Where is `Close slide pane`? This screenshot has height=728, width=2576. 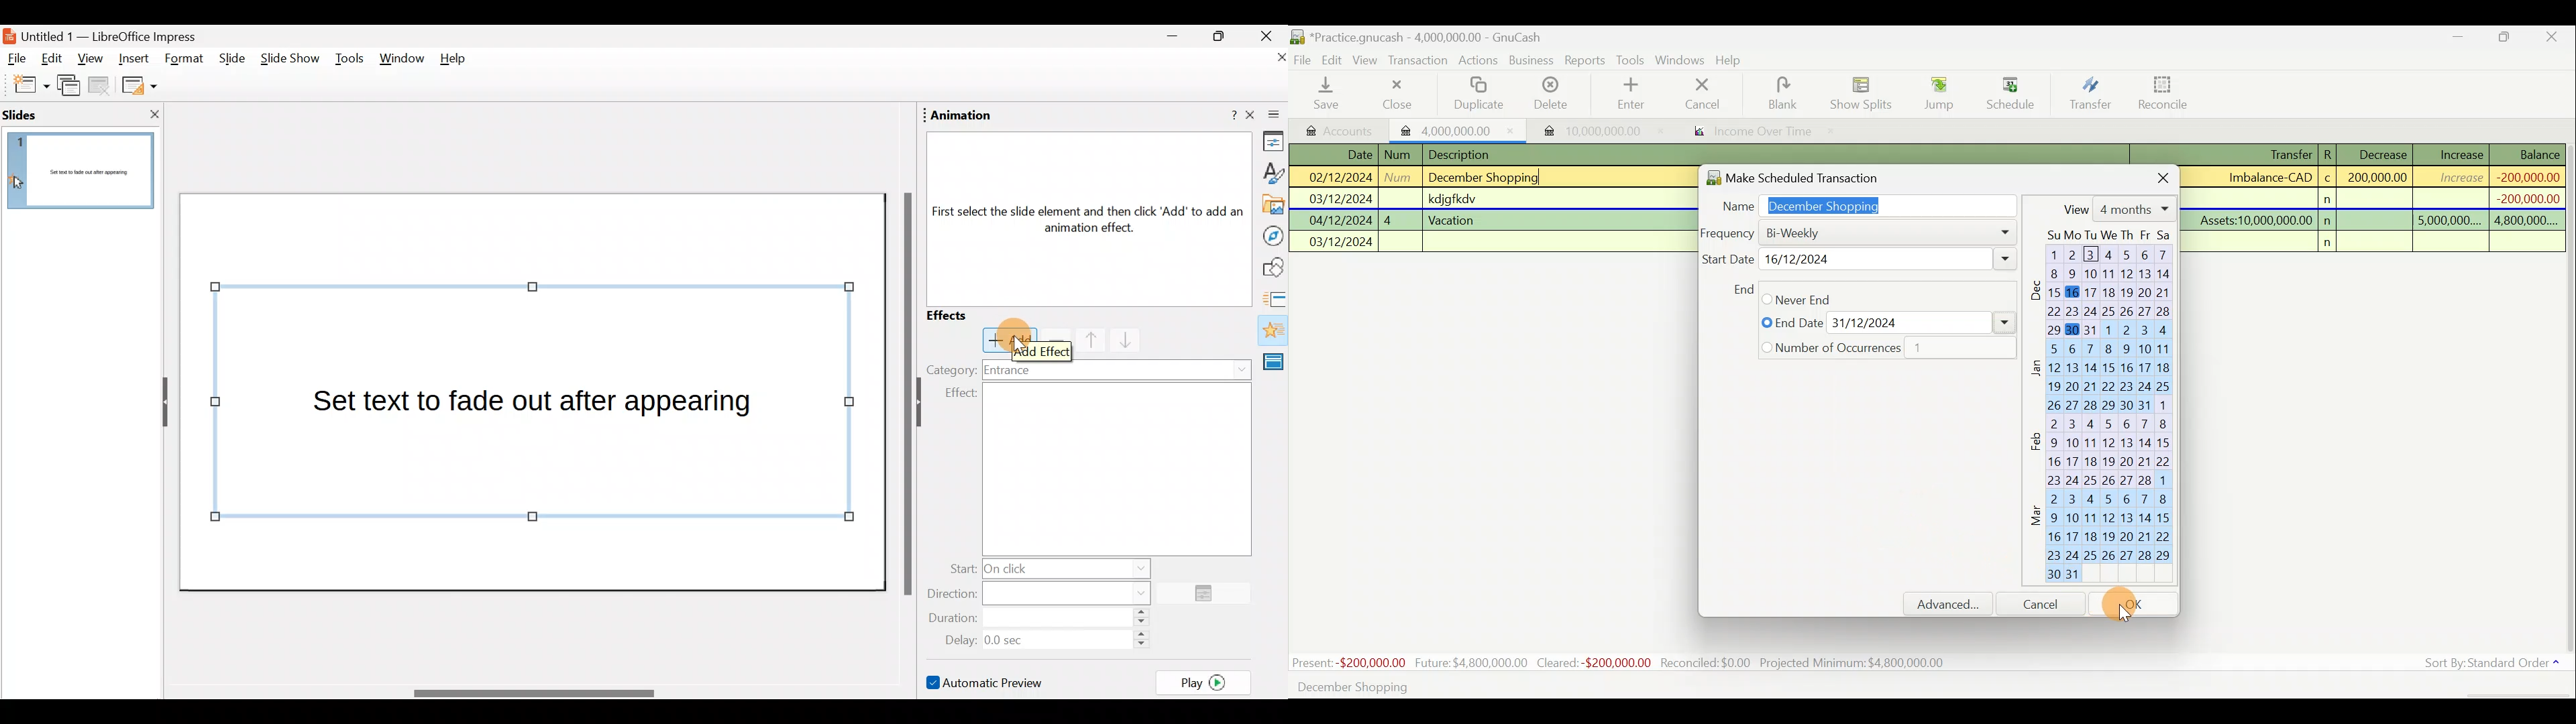
Close slide pane is located at coordinates (150, 114).